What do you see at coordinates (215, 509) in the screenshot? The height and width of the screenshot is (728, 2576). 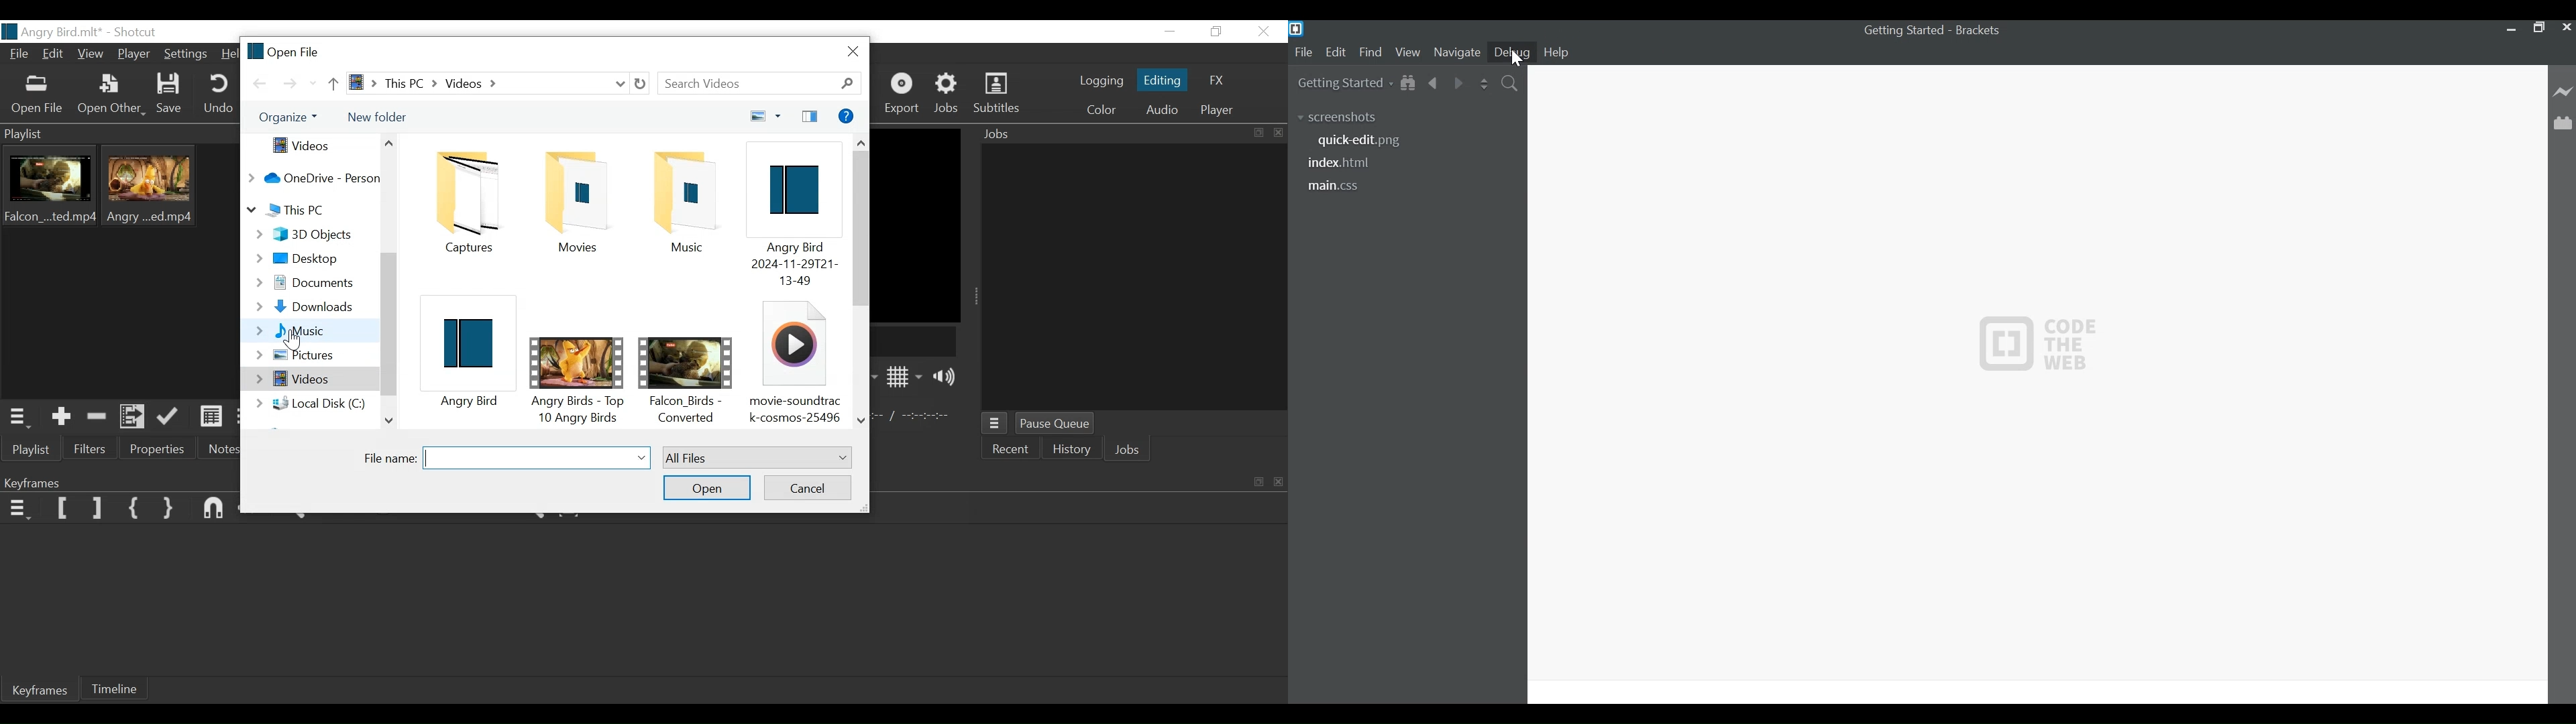 I see `Snap` at bounding box center [215, 509].